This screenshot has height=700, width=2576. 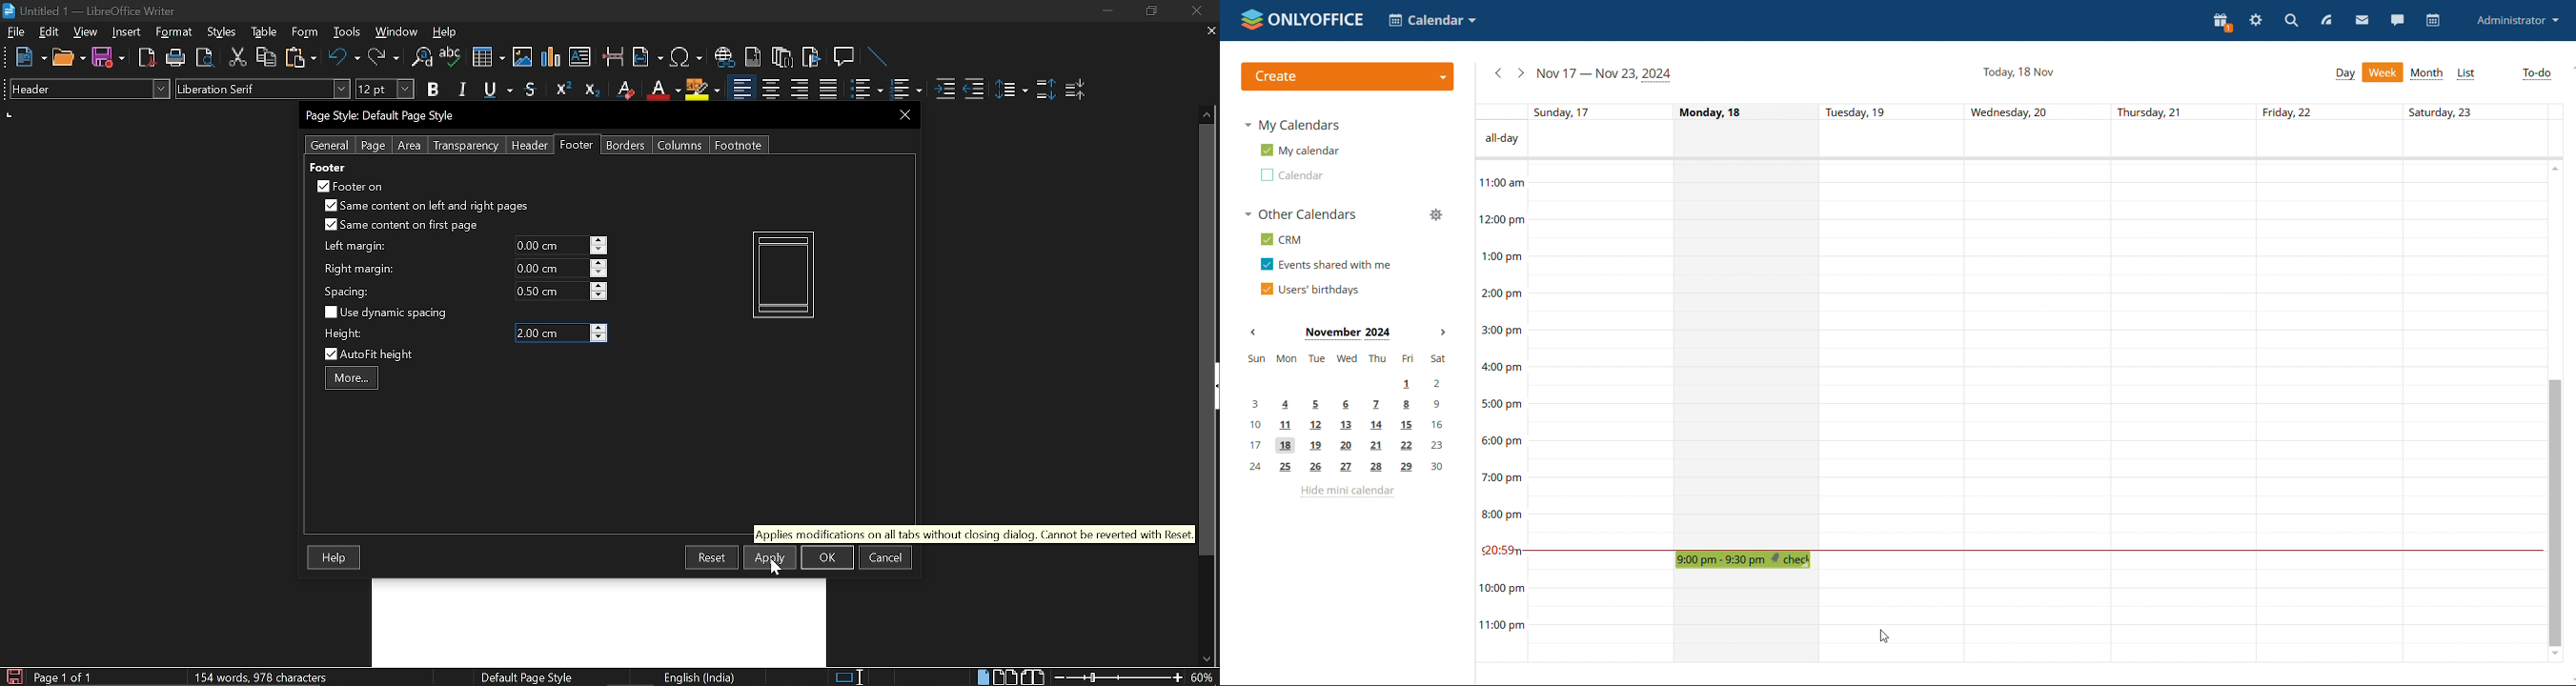 I want to click on manage, so click(x=1436, y=213).